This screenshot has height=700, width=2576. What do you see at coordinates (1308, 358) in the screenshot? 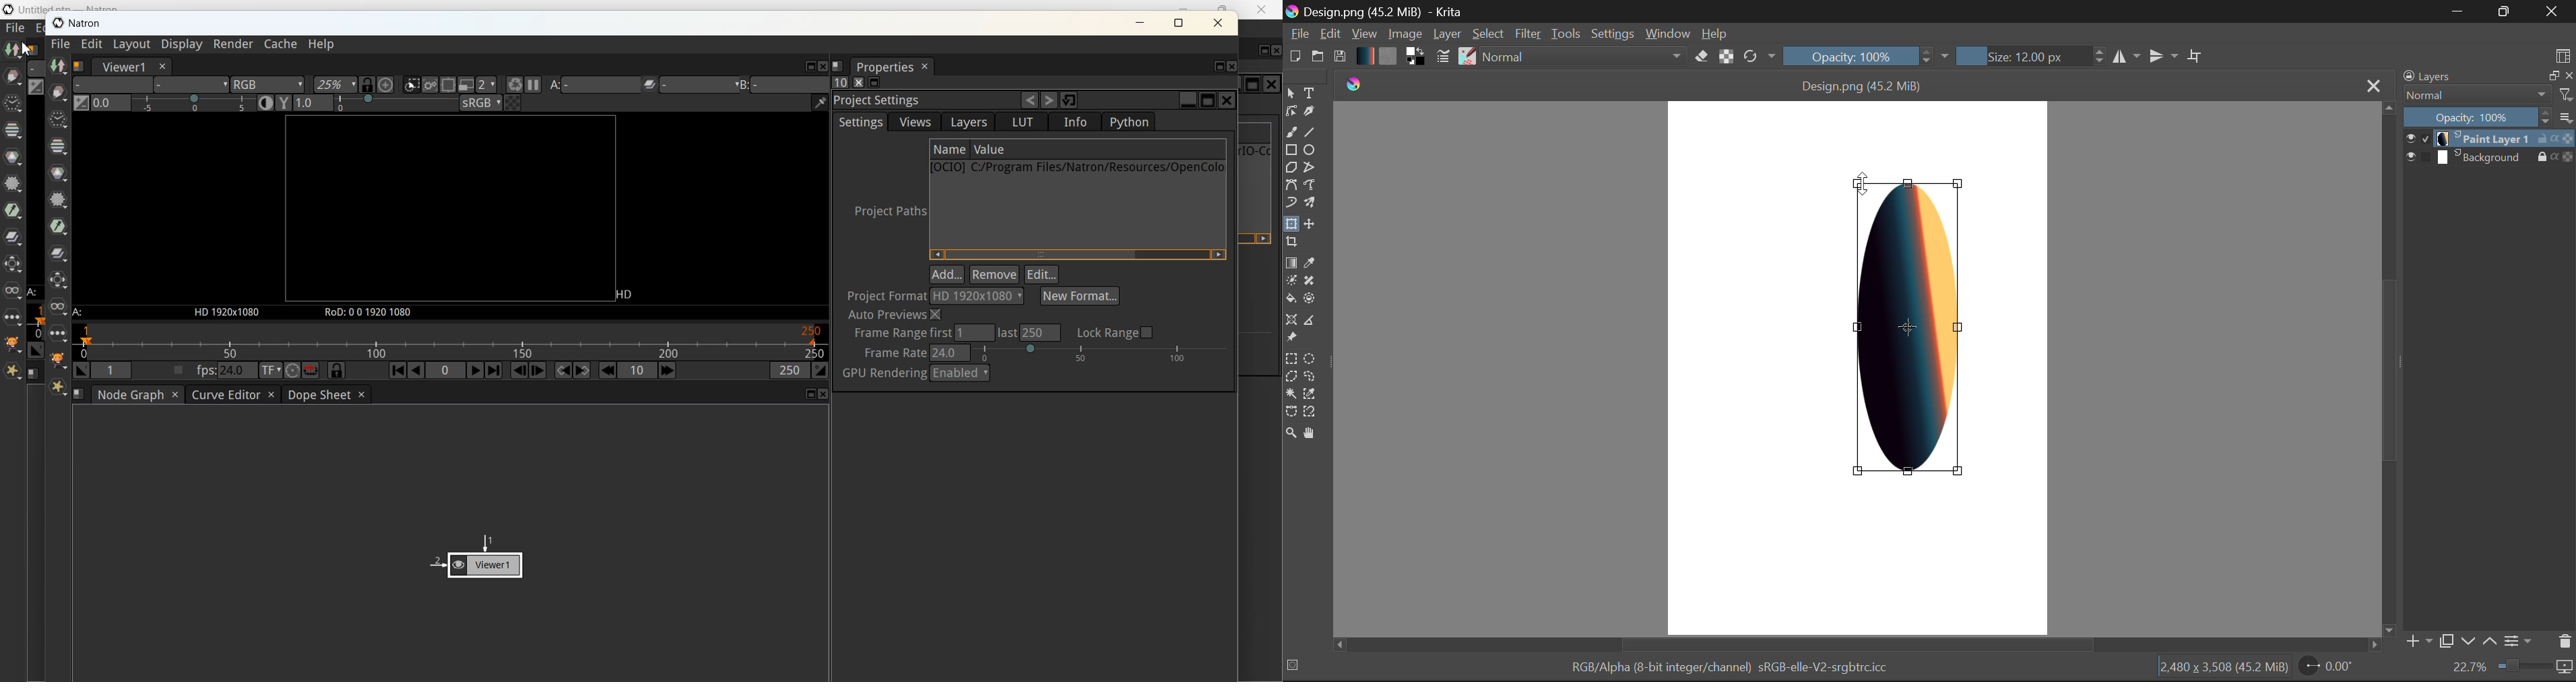
I see `Circular Selection` at bounding box center [1308, 358].